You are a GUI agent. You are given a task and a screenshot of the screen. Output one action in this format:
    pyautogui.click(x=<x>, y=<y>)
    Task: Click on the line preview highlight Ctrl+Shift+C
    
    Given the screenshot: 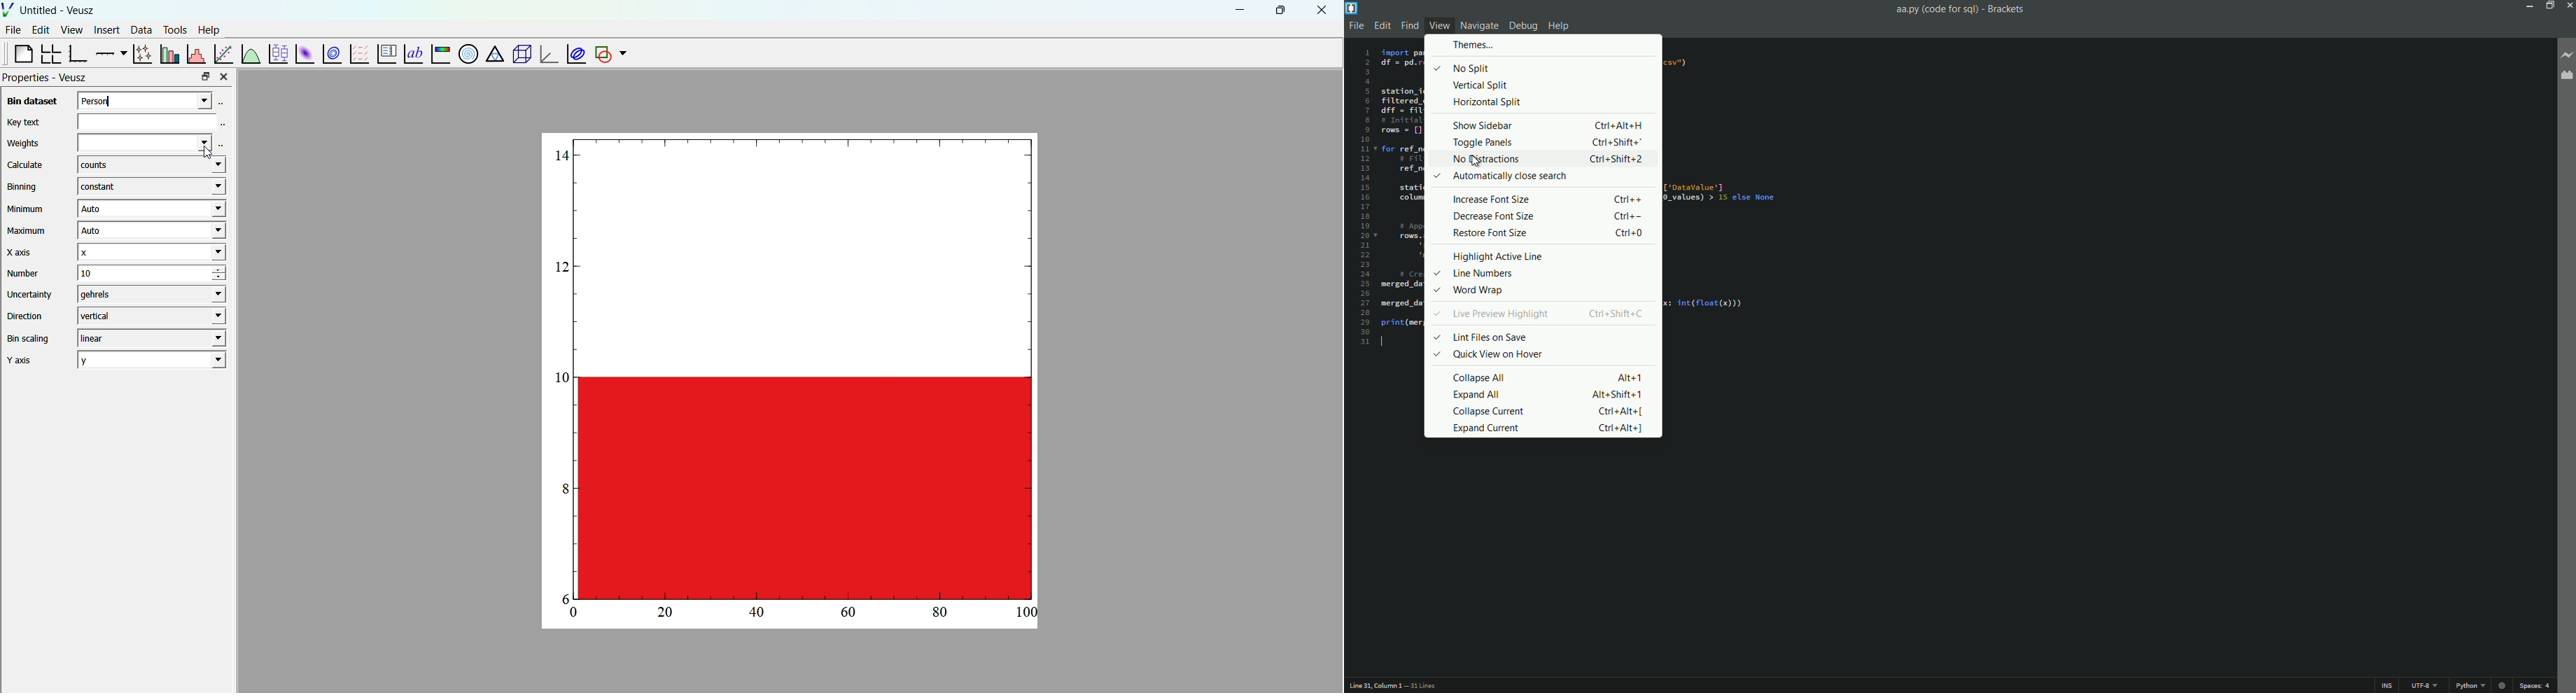 What is the action you would take?
    pyautogui.click(x=1549, y=313)
    